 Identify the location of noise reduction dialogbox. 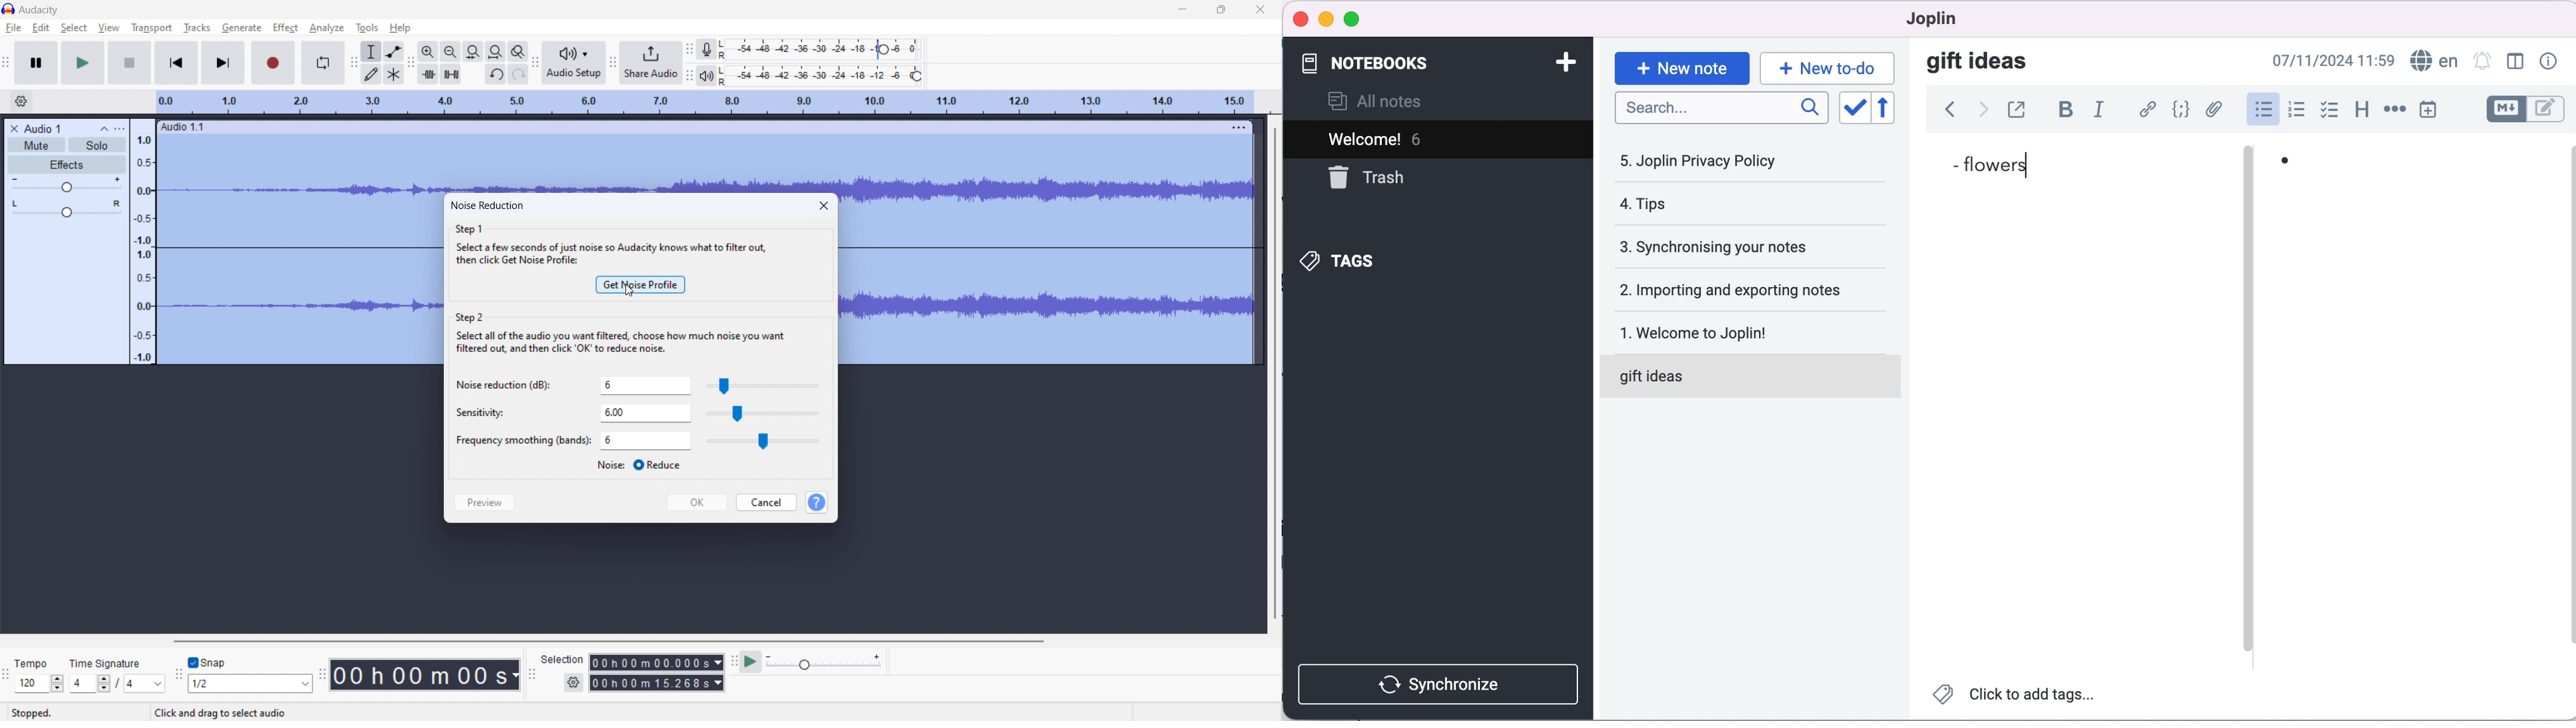
(487, 204).